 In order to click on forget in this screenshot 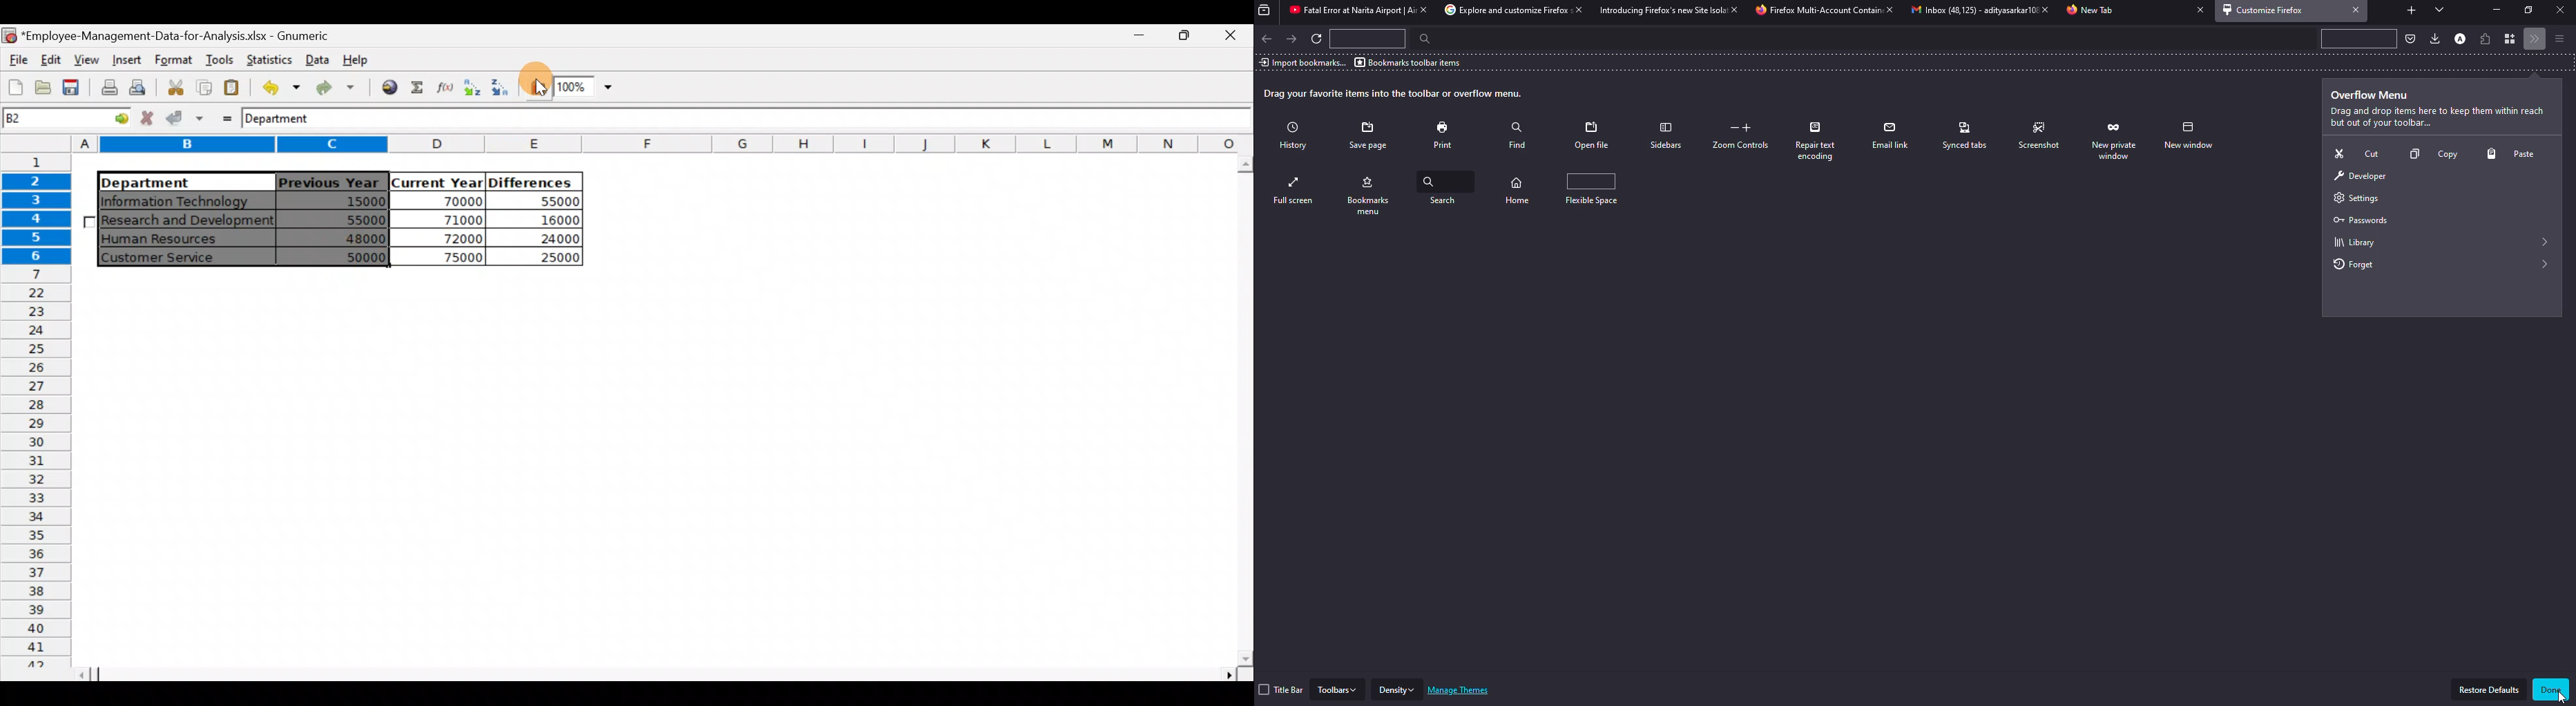, I will do `click(2115, 140)`.